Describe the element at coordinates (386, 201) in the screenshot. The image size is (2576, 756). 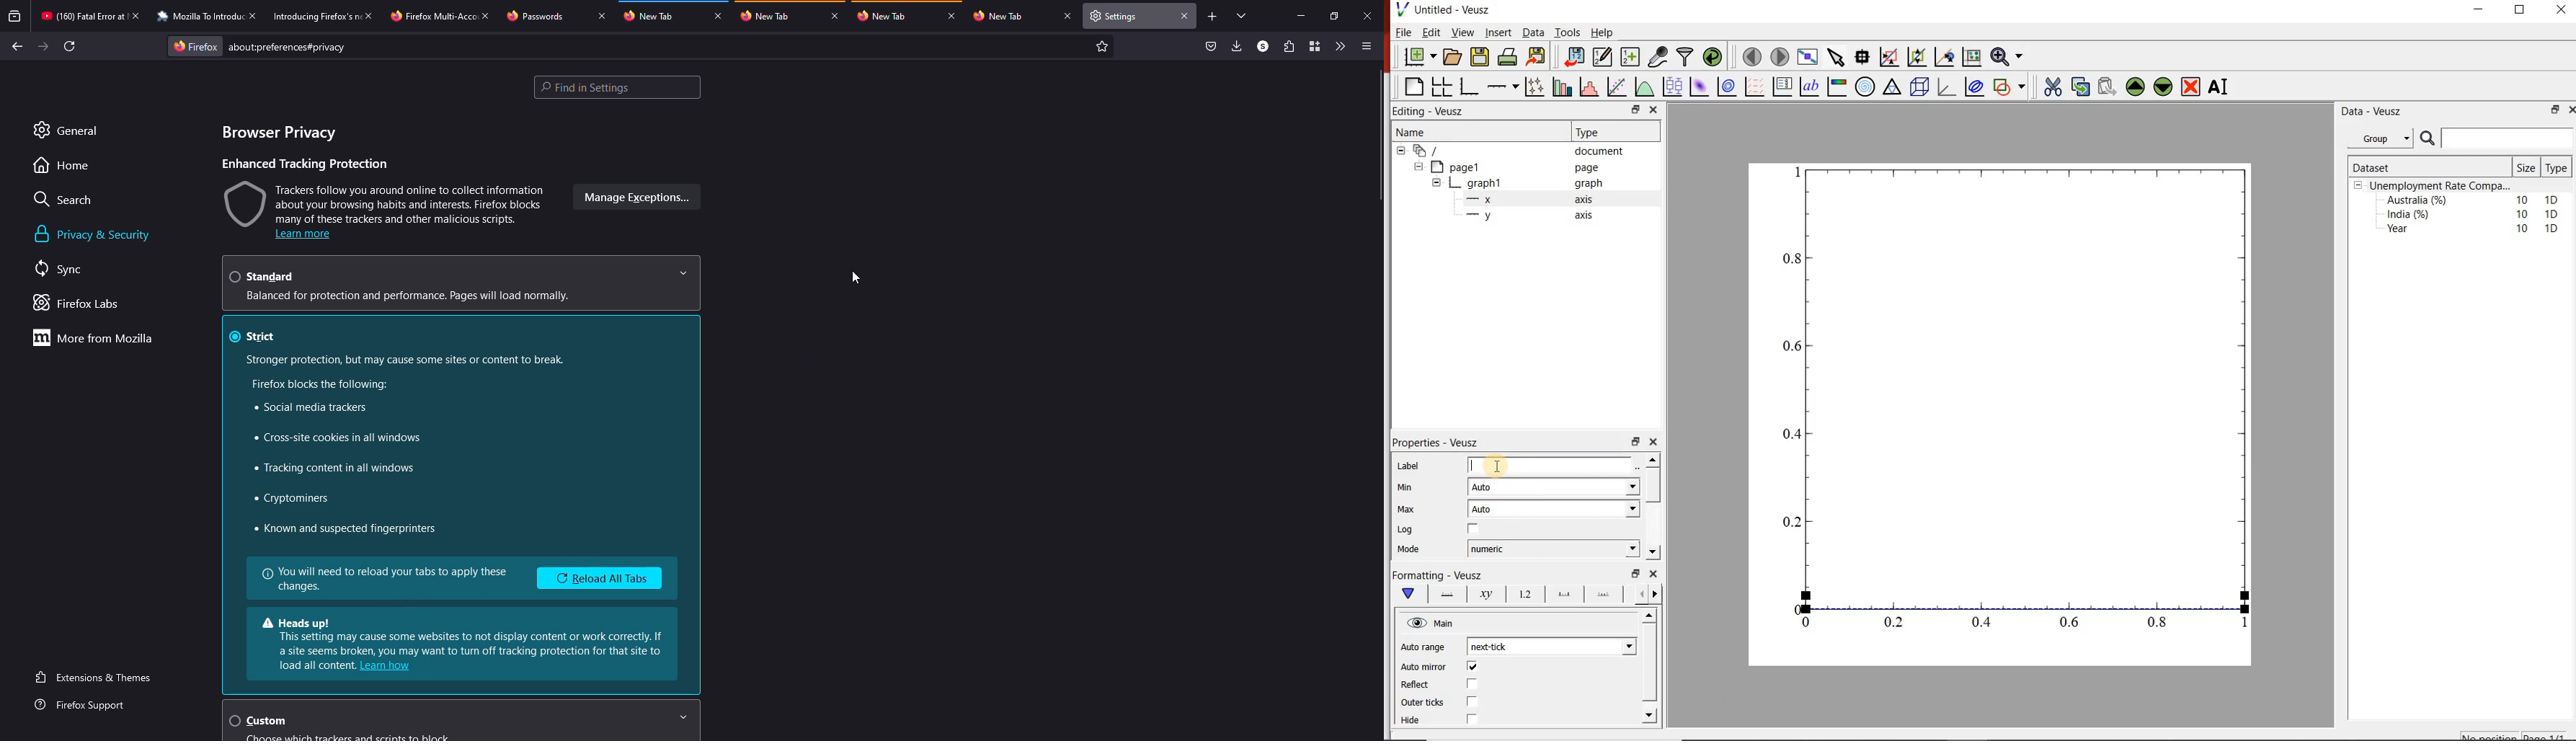
I see `info` at that location.